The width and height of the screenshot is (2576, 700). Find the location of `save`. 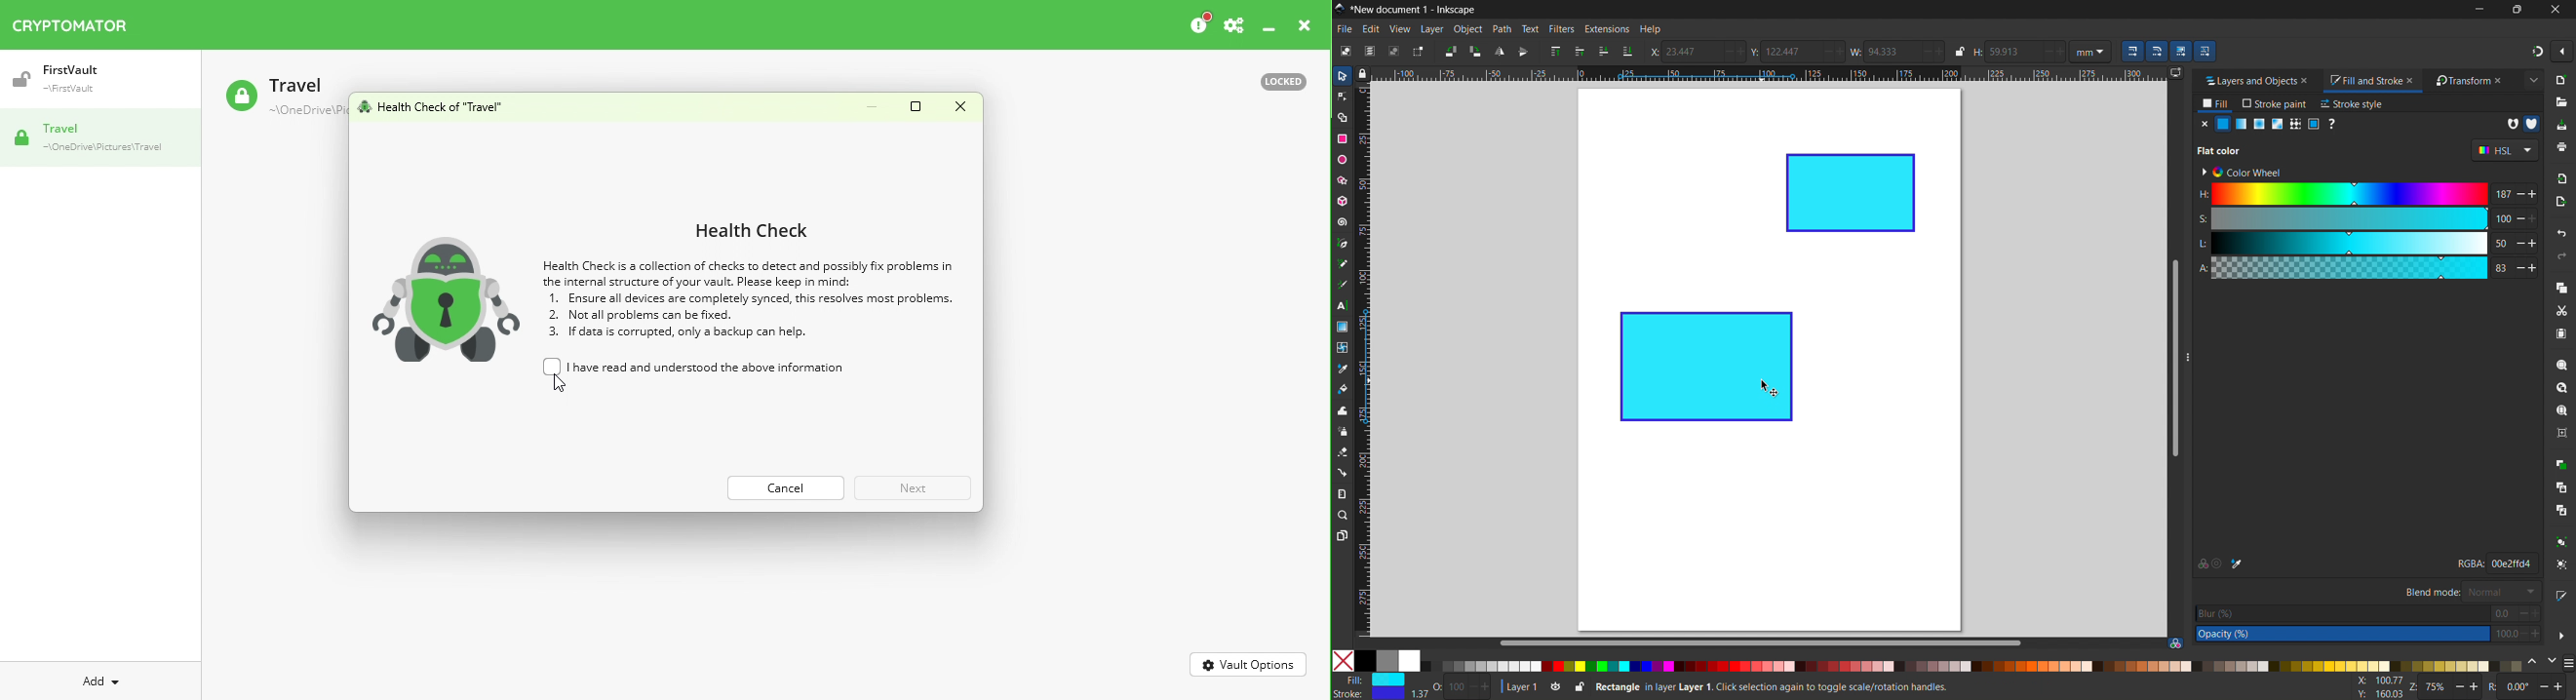

save is located at coordinates (2562, 126).